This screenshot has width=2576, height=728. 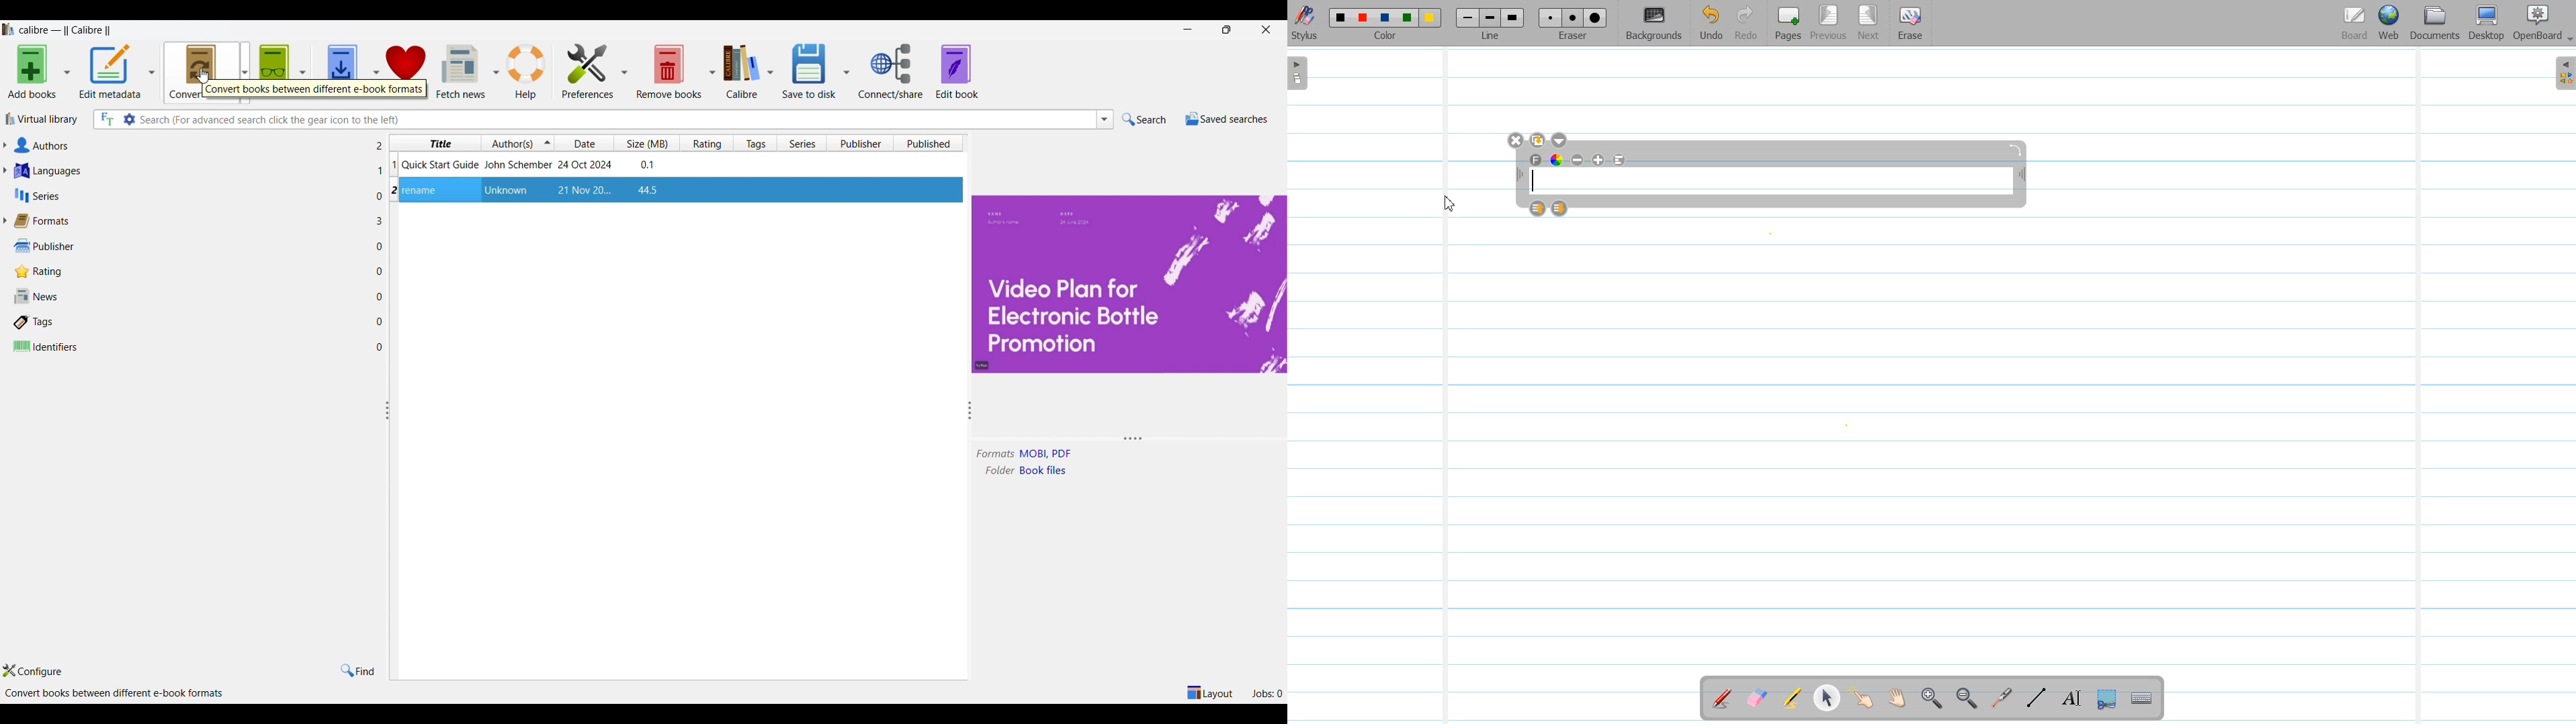 What do you see at coordinates (203, 76) in the screenshot?
I see `cursor` at bounding box center [203, 76].